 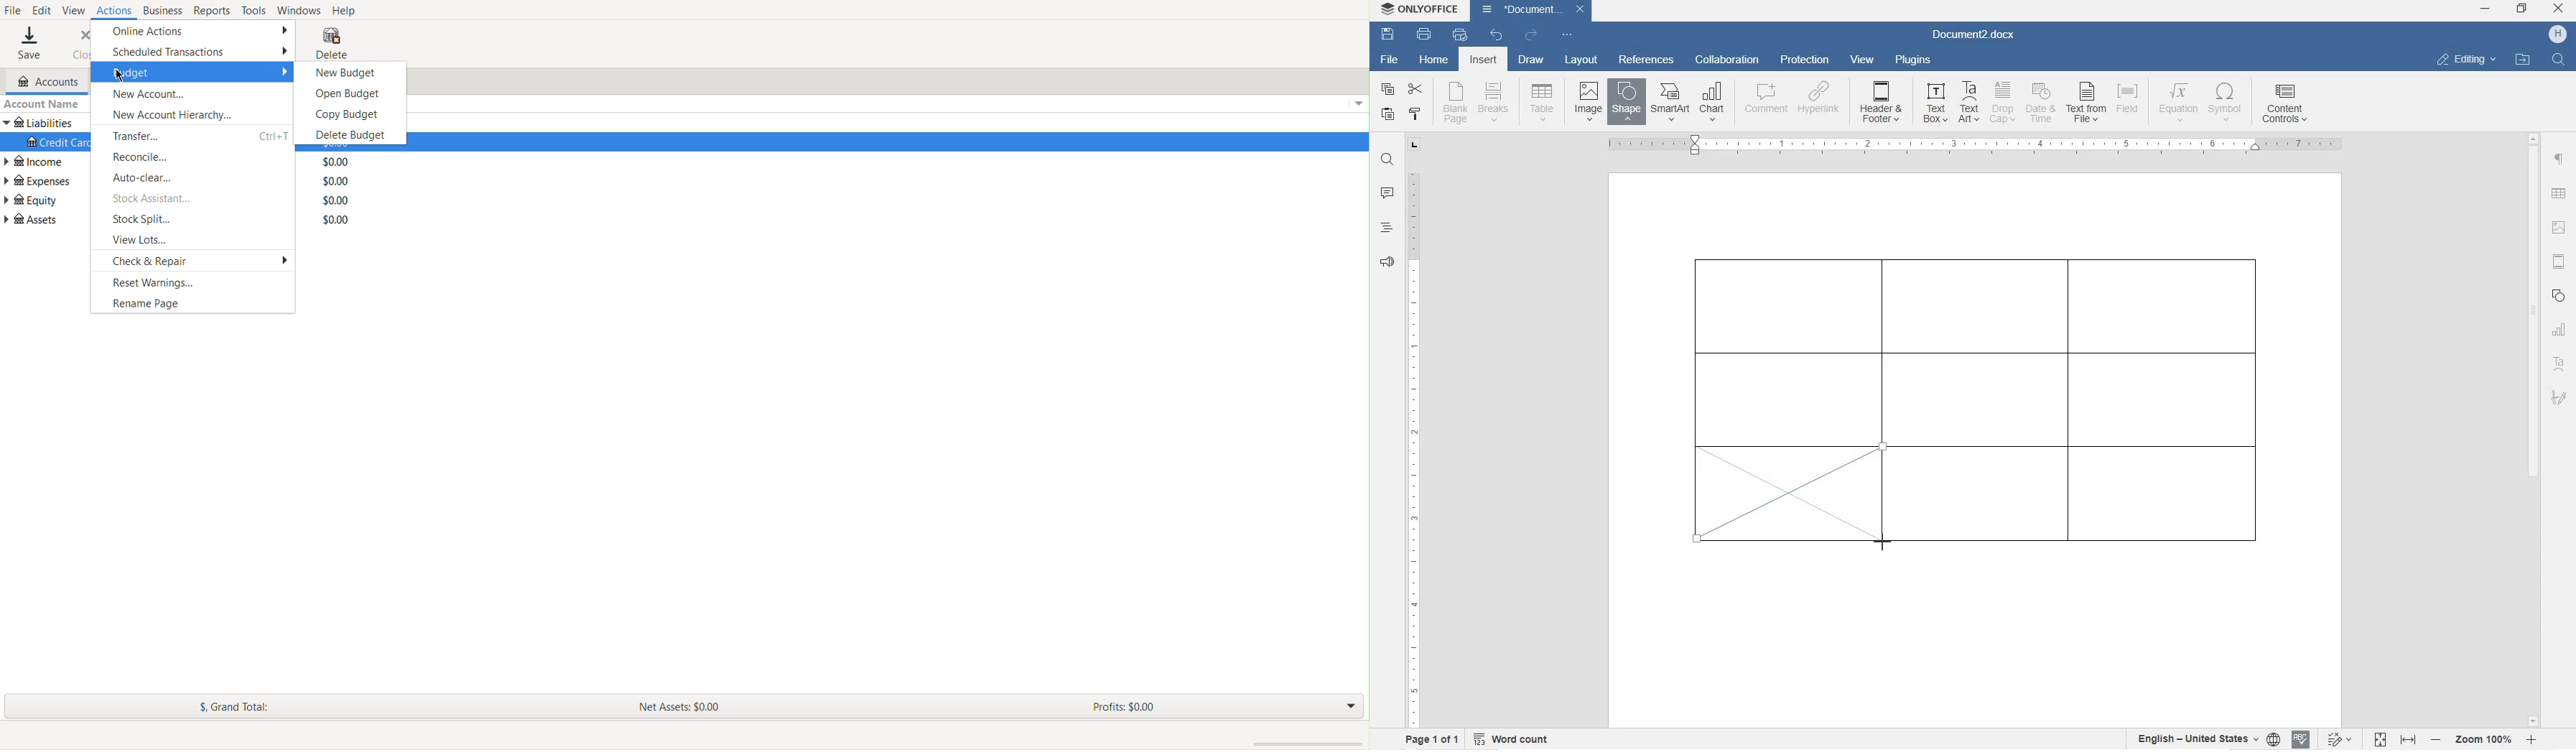 I want to click on TEXT ART, so click(x=1967, y=103).